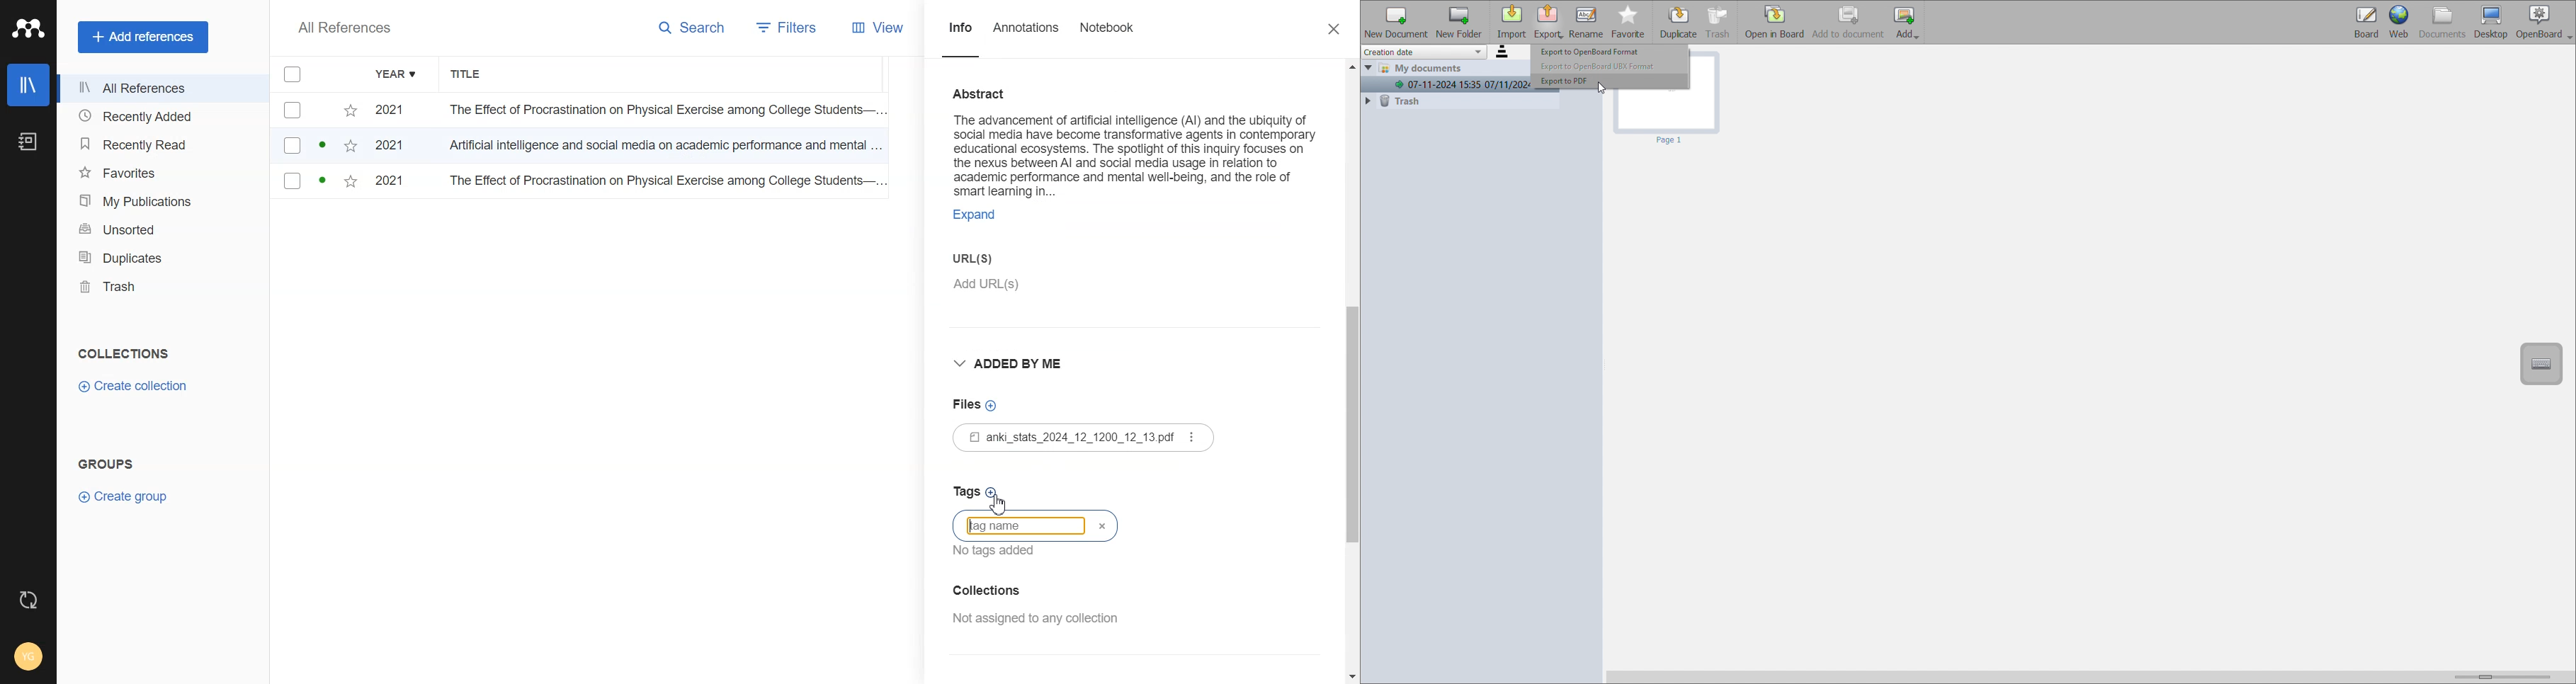  What do you see at coordinates (395, 183) in the screenshot?
I see `2021` at bounding box center [395, 183].